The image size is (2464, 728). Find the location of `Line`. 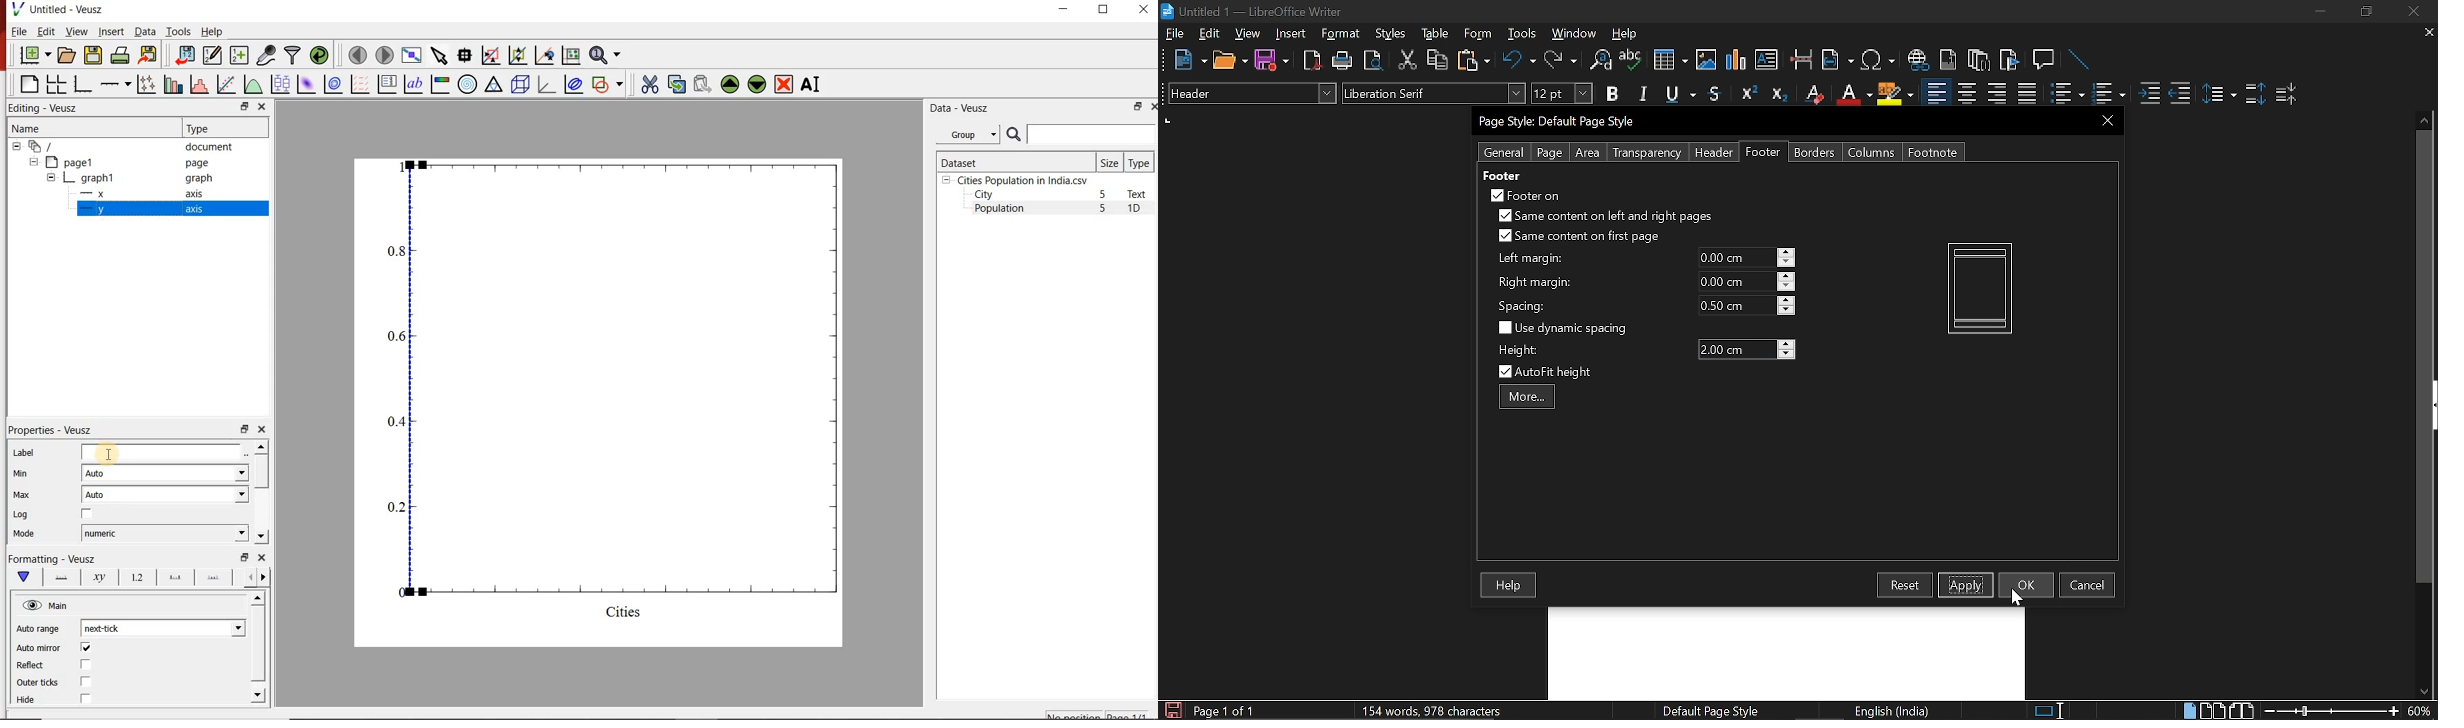

Line is located at coordinates (2080, 61).